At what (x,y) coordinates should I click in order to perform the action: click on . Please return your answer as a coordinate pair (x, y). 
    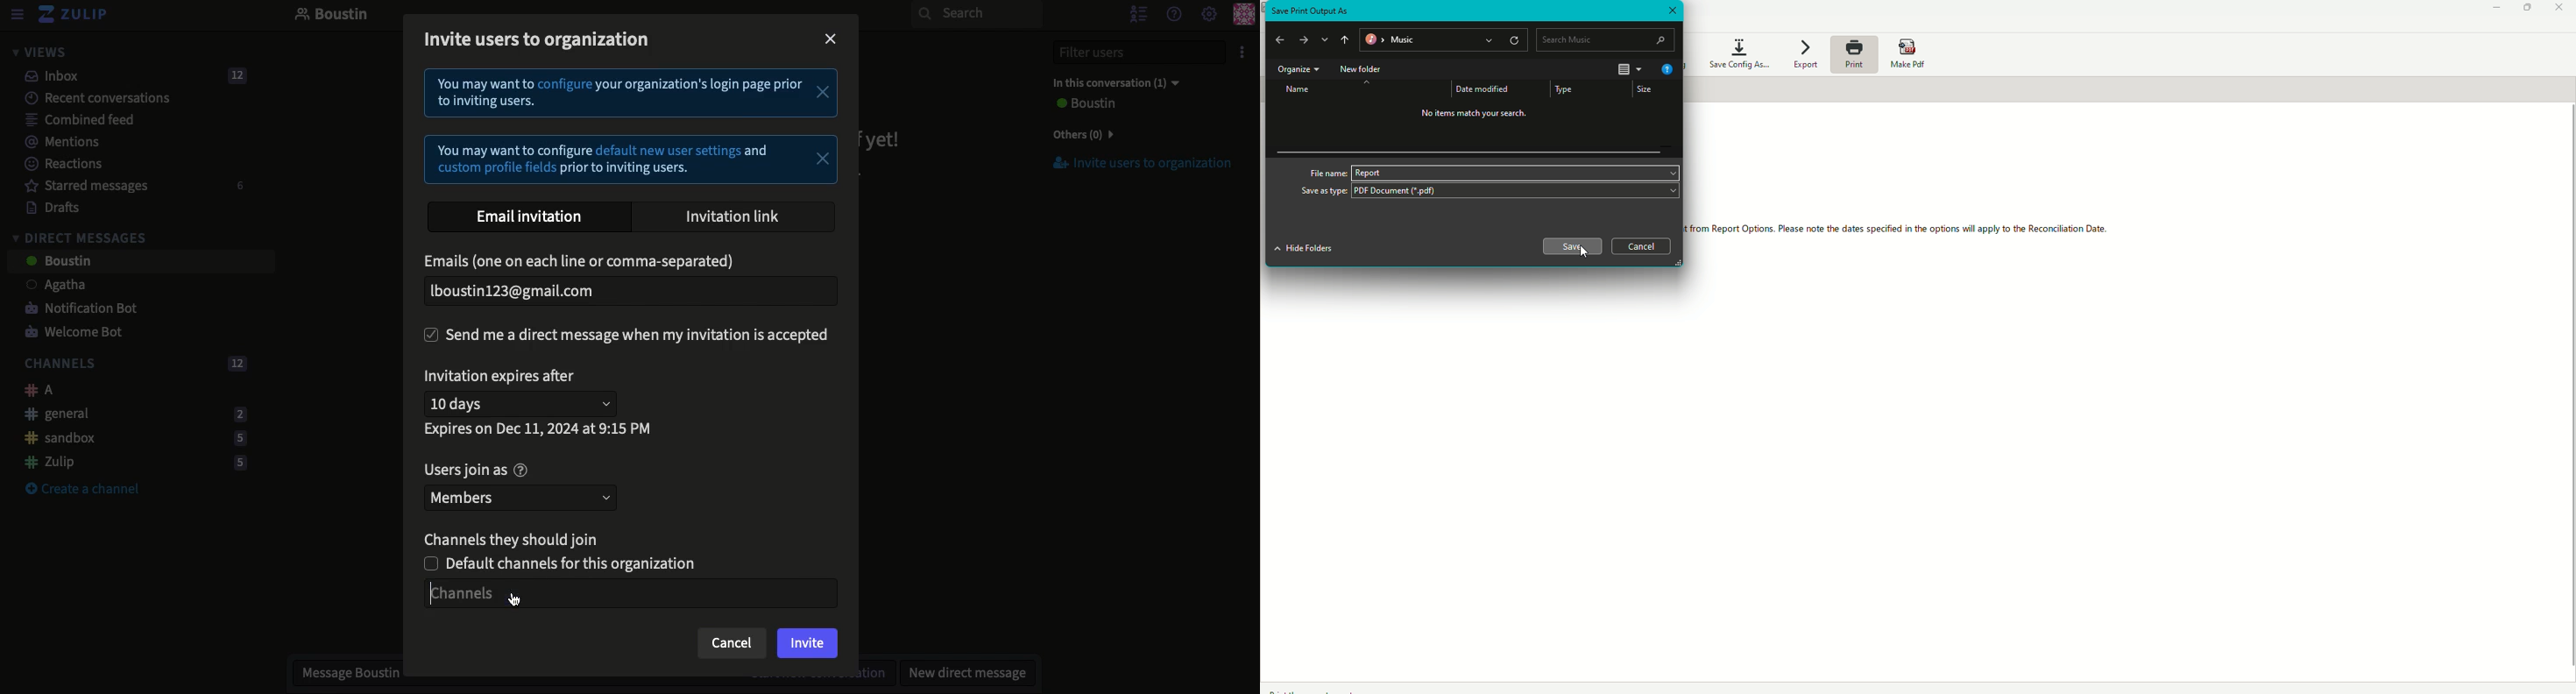
    Looking at the image, I should click on (831, 39).